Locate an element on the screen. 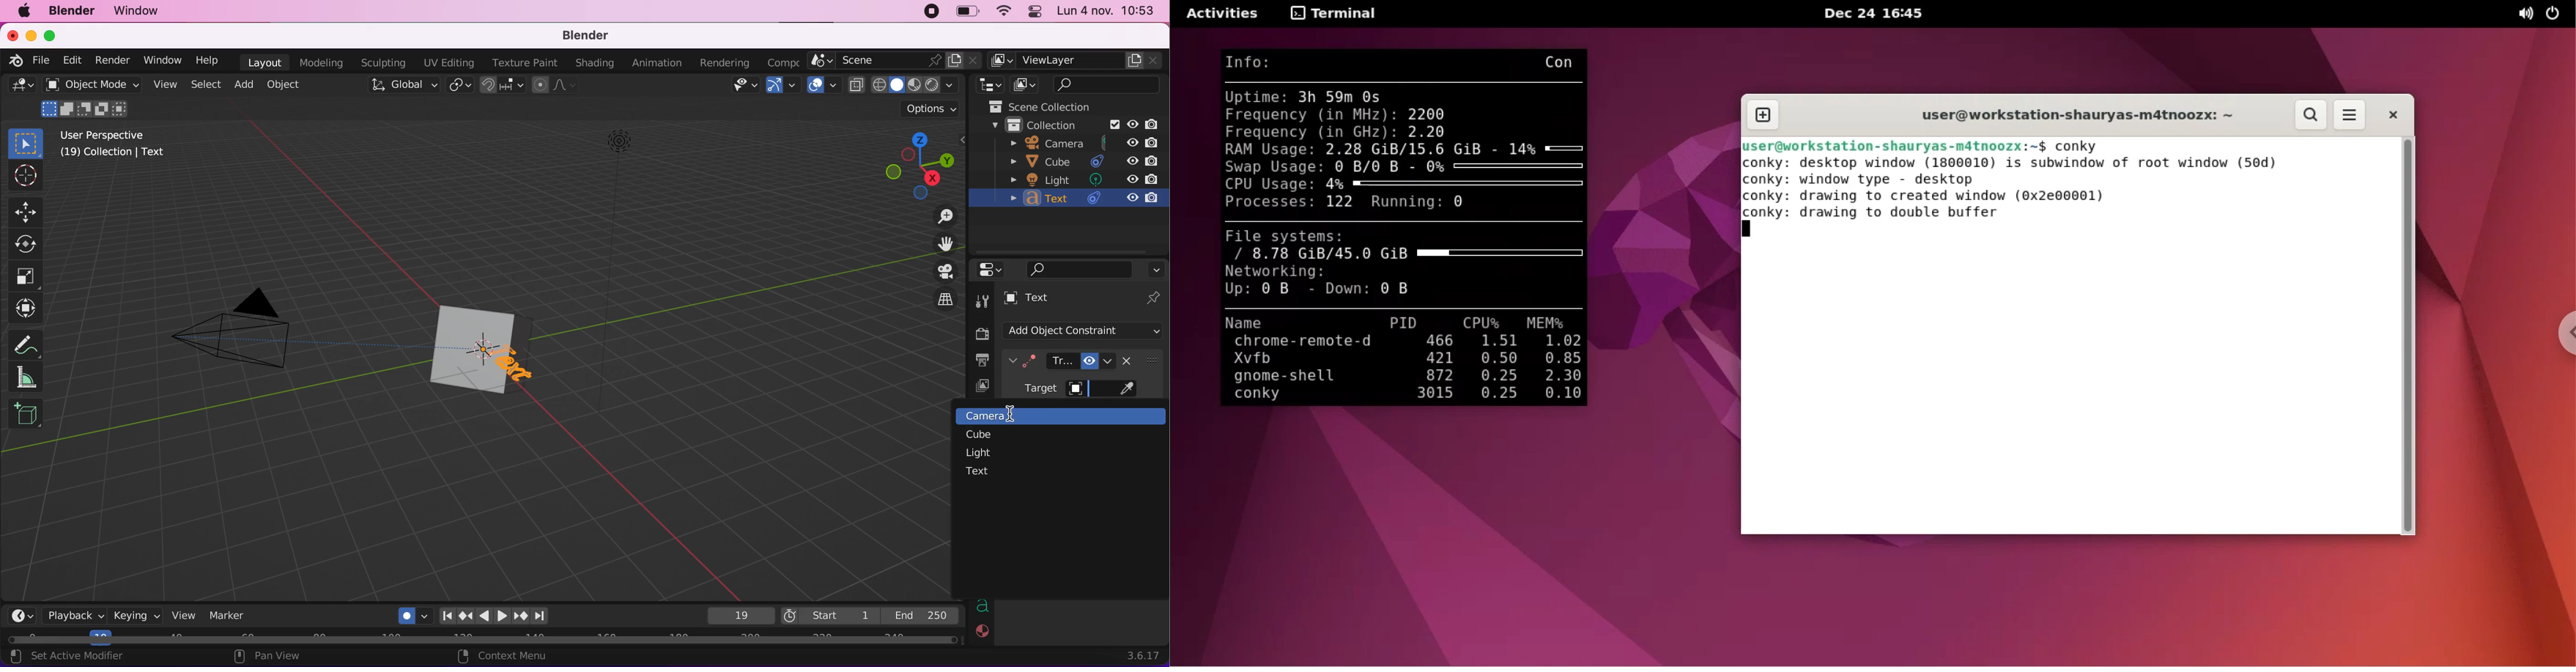 This screenshot has height=672, width=2576. rendering is located at coordinates (726, 62).